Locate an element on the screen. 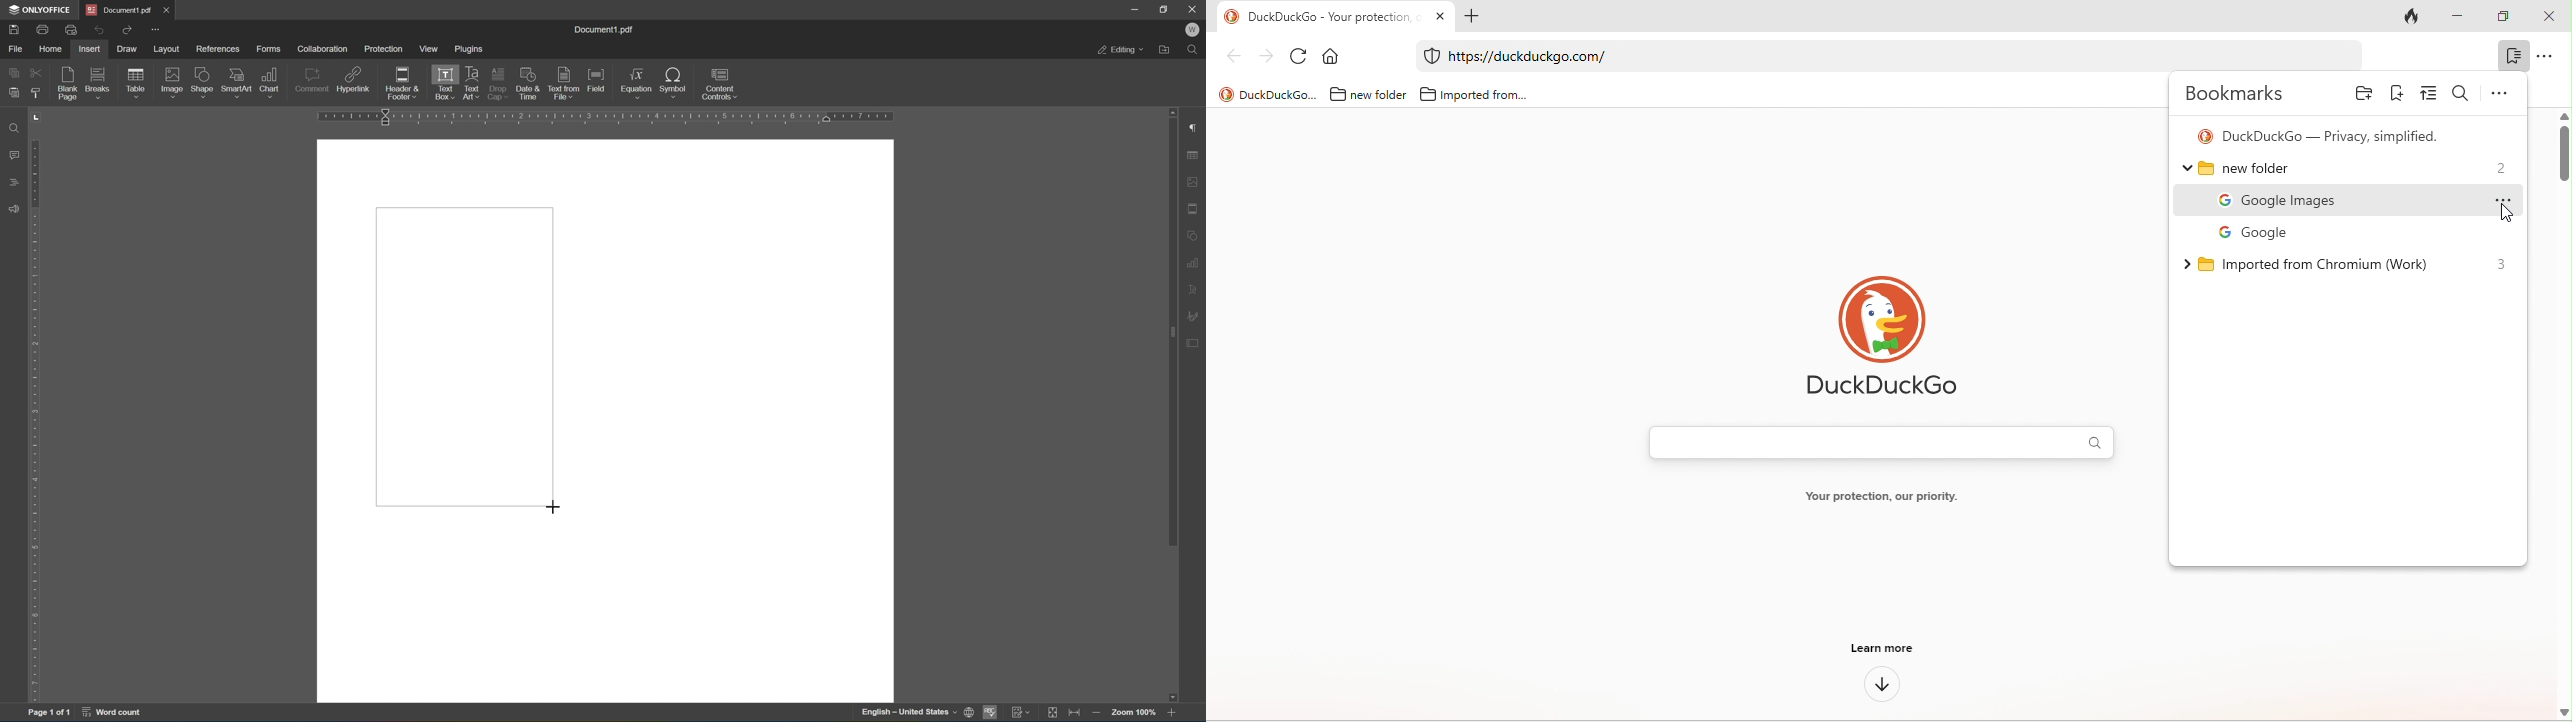 This screenshot has width=2576, height=728. search bar is located at coordinates (1876, 442).